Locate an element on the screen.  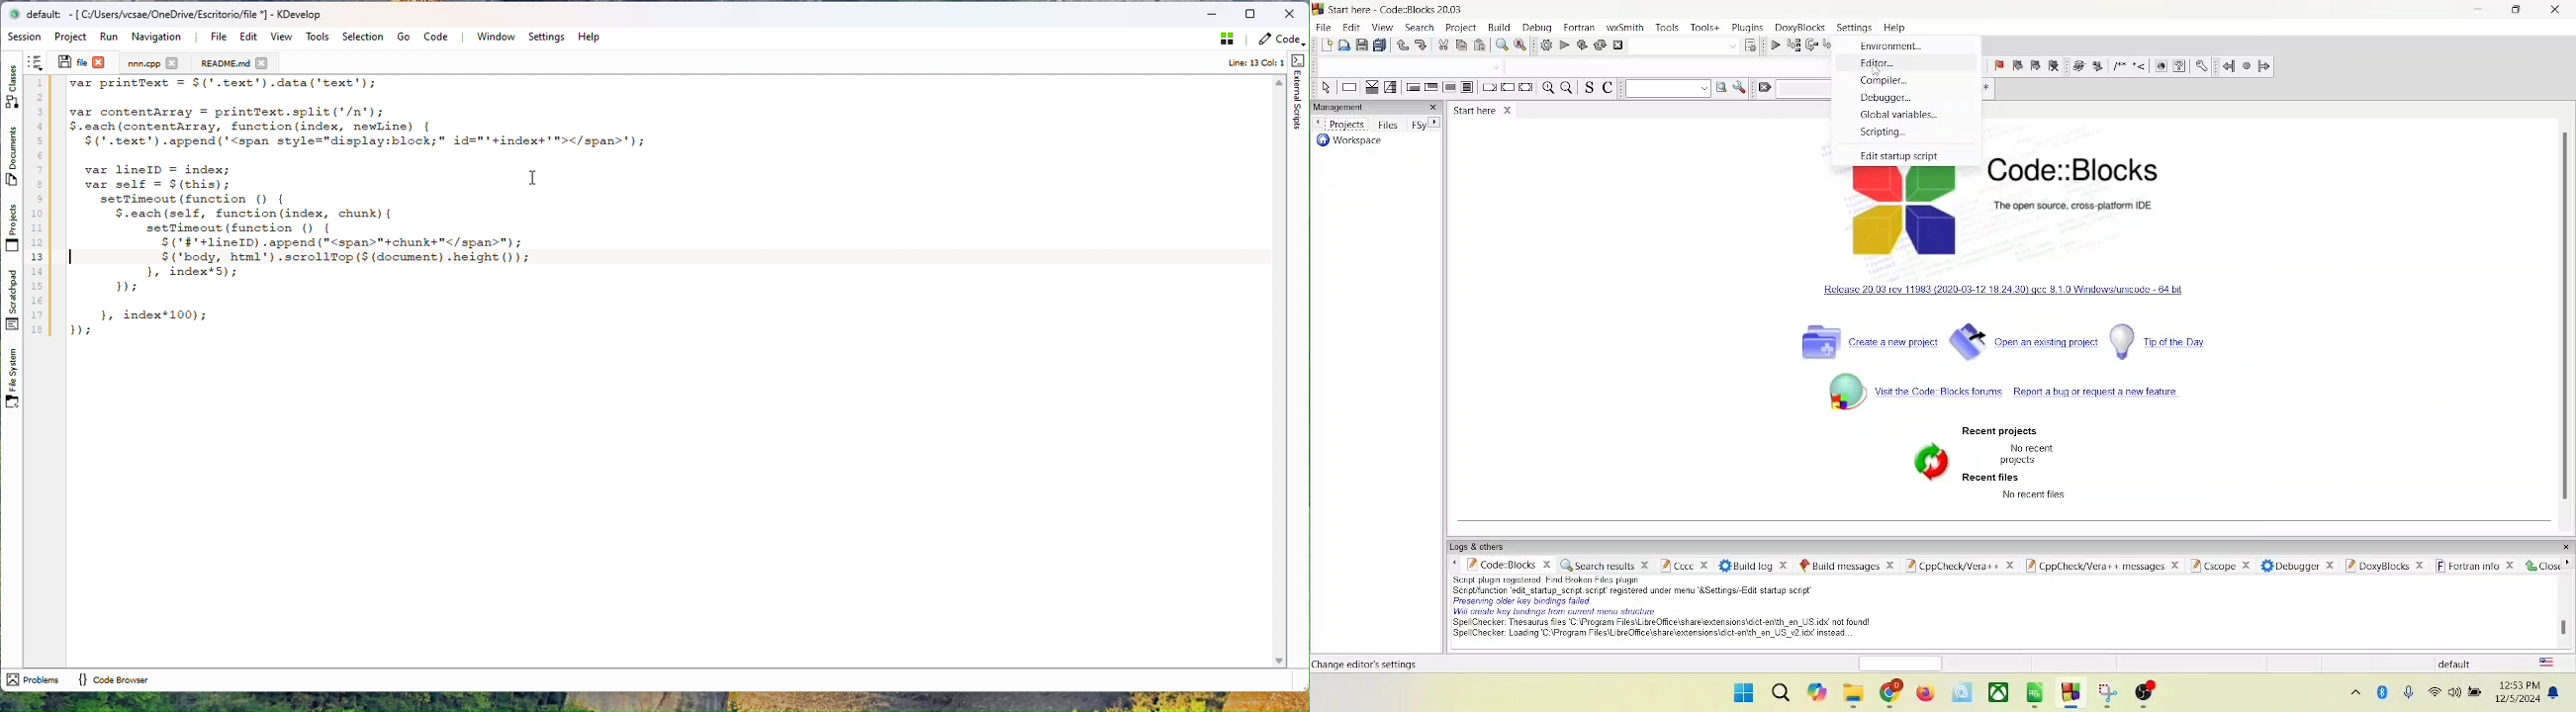
debug is located at coordinates (1537, 26).